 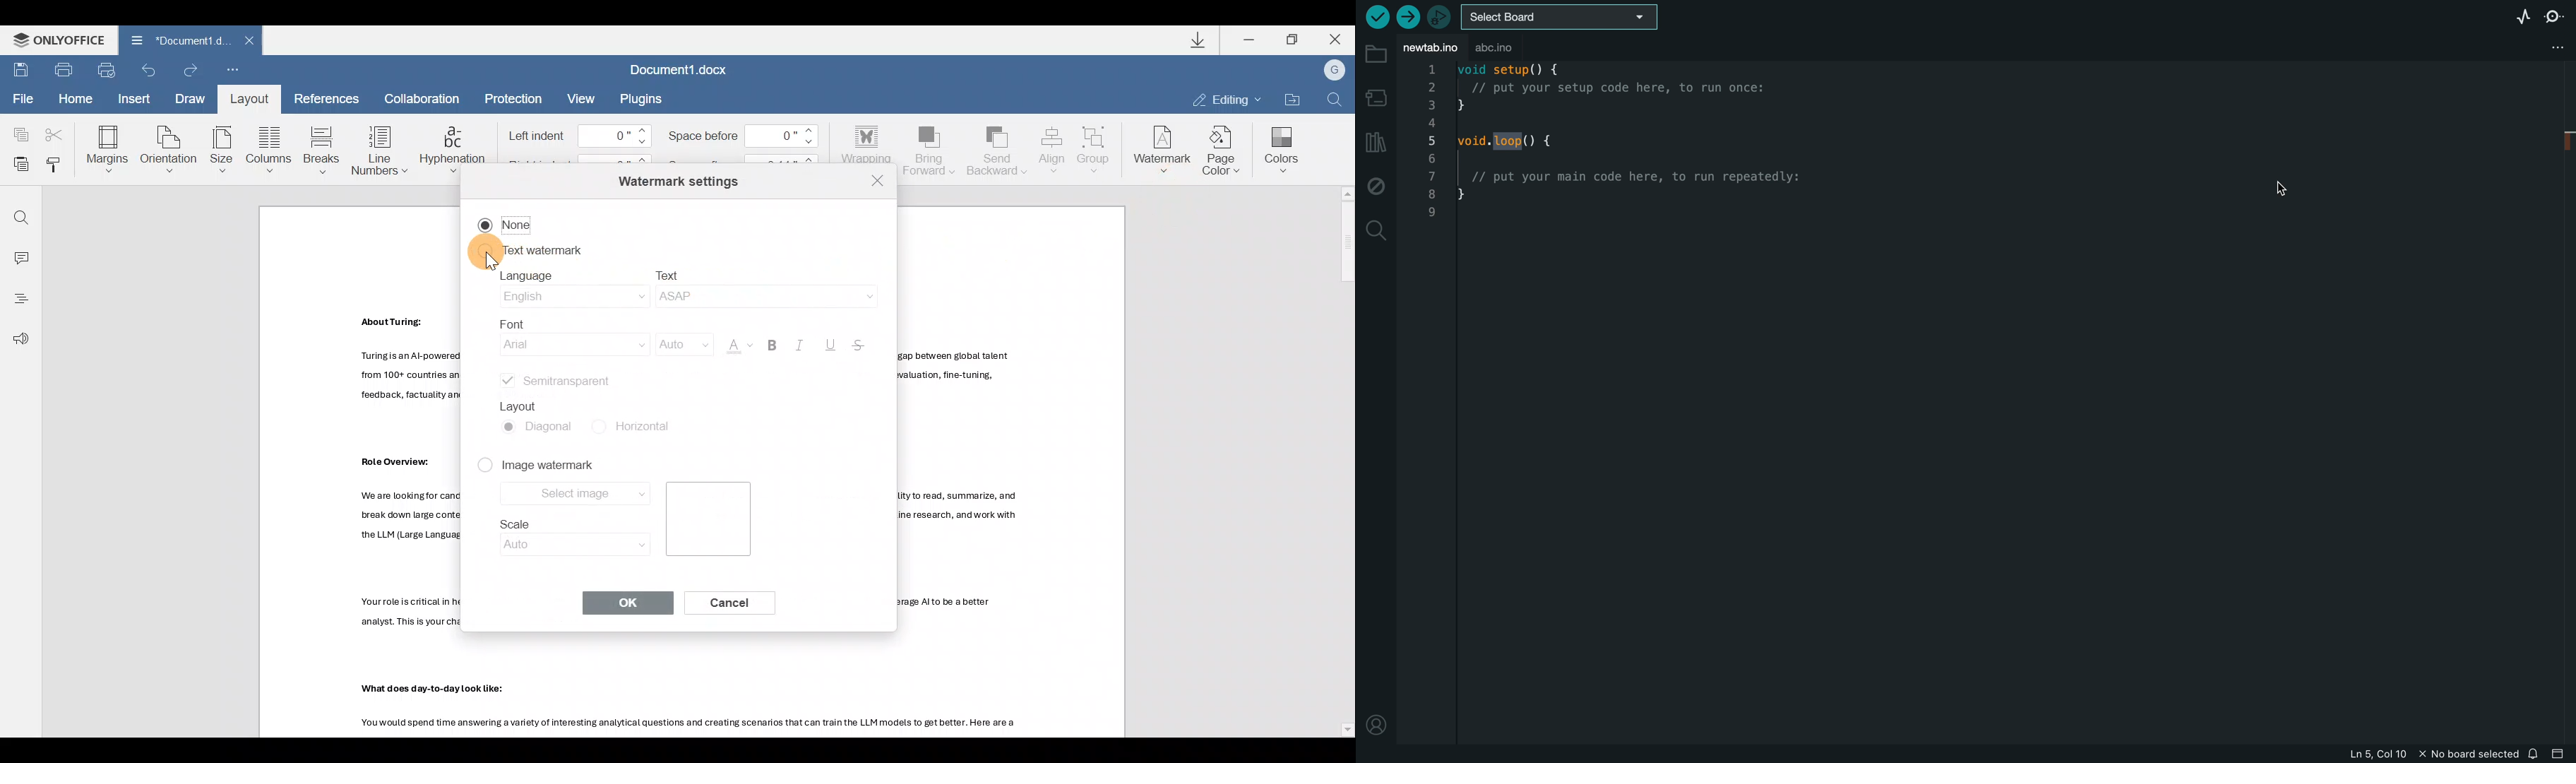 I want to click on Close, so click(x=1333, y=40).